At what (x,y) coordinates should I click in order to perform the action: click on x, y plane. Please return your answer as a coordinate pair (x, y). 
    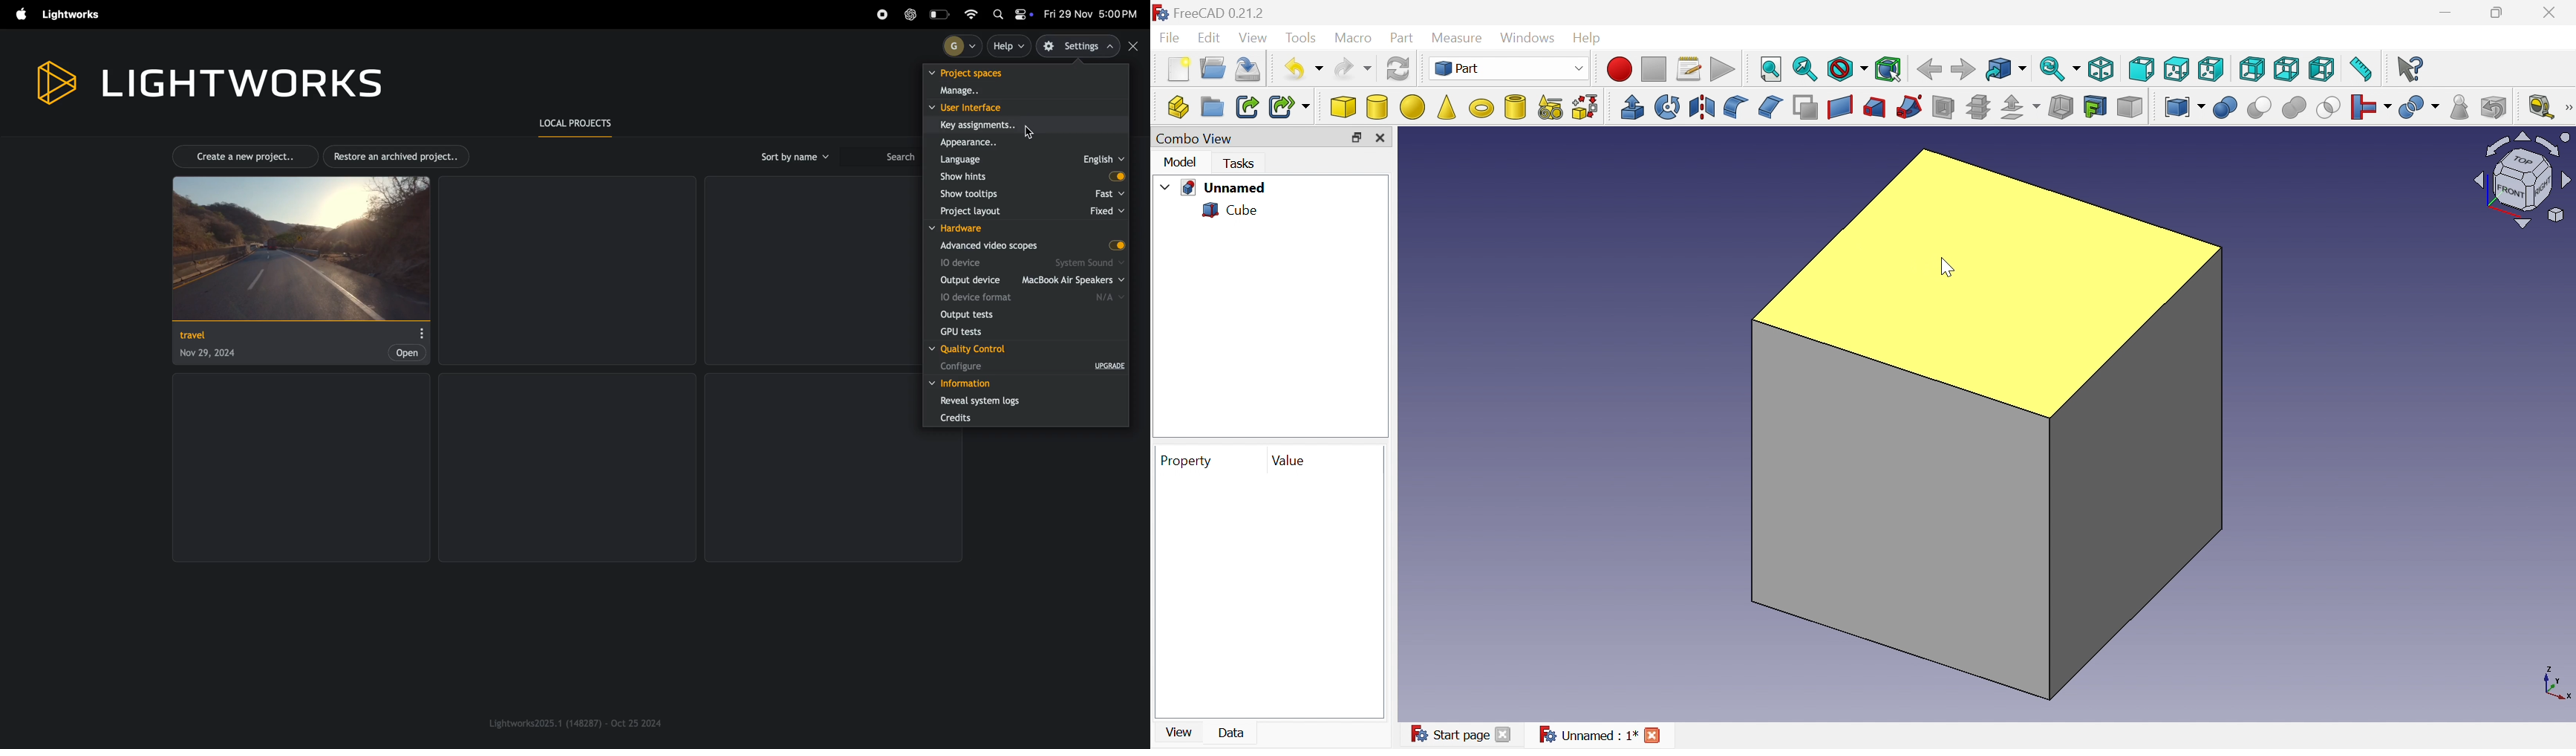
    Looking at the image, I should click on (2557, 683).